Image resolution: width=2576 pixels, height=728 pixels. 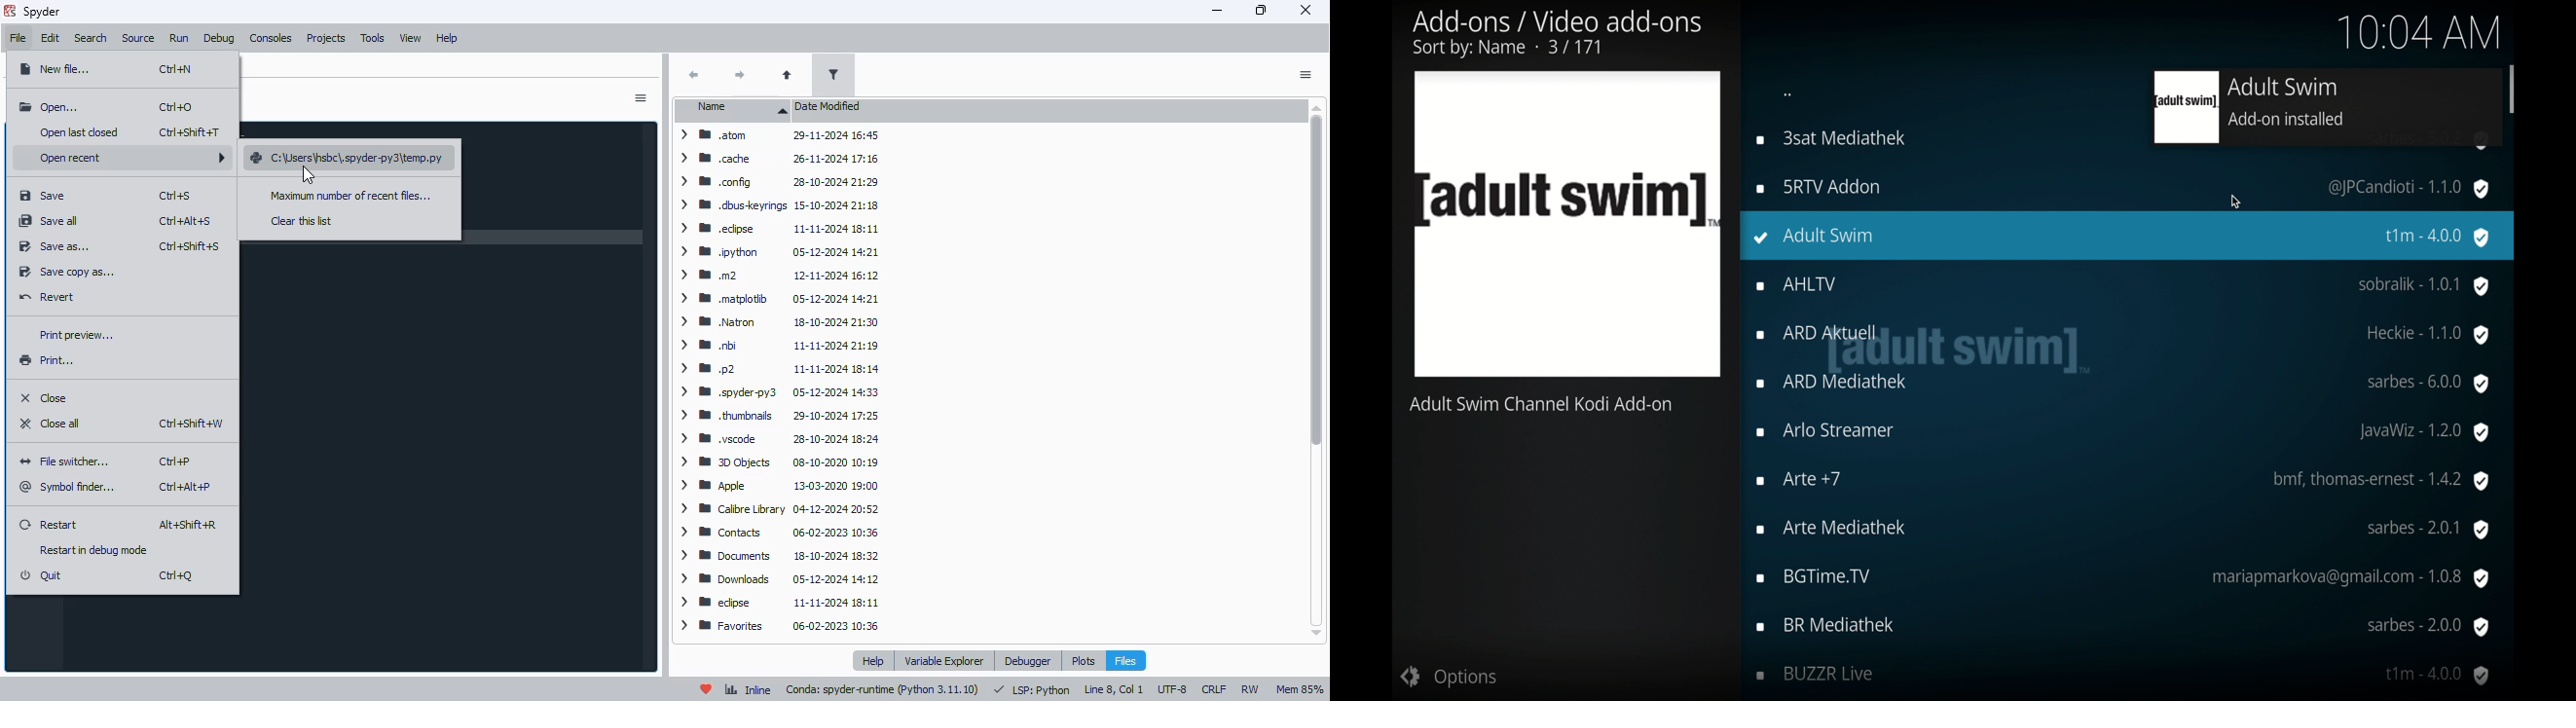 I want to click on line 8, col 1, so click(x=1115, y=689).